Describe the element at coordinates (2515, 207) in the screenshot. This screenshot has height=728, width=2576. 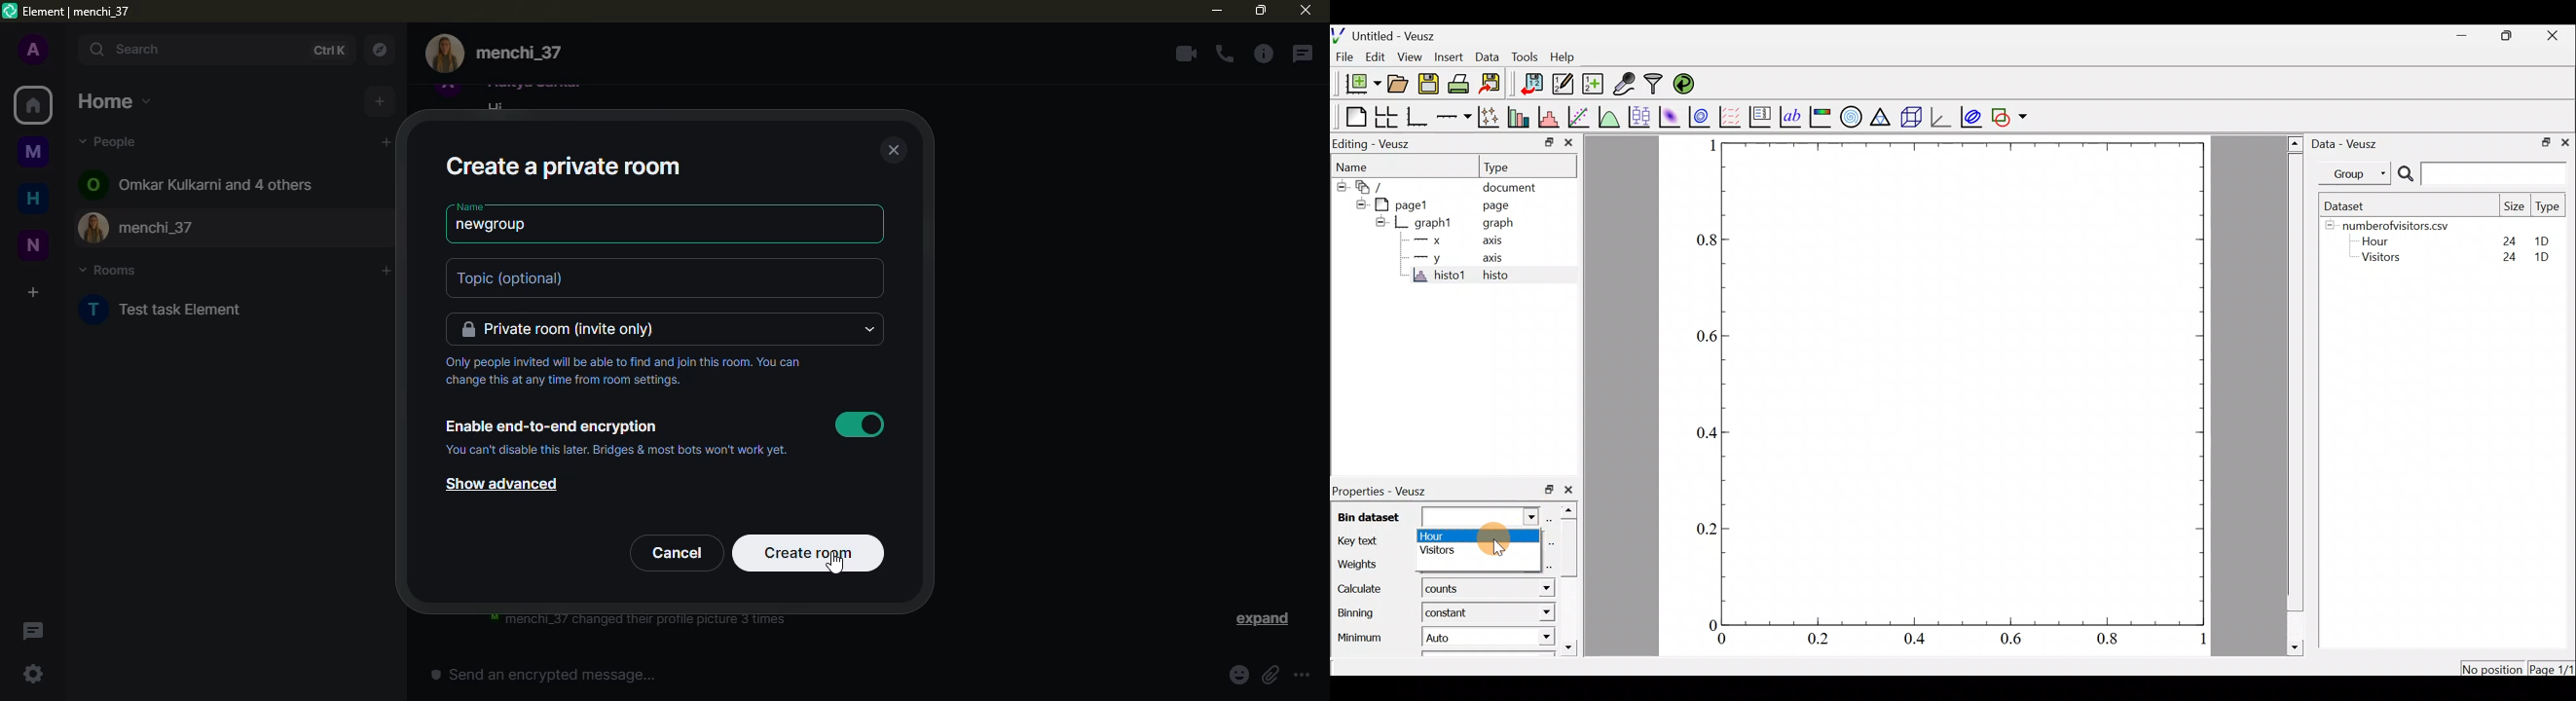
I see `Size` at that location.